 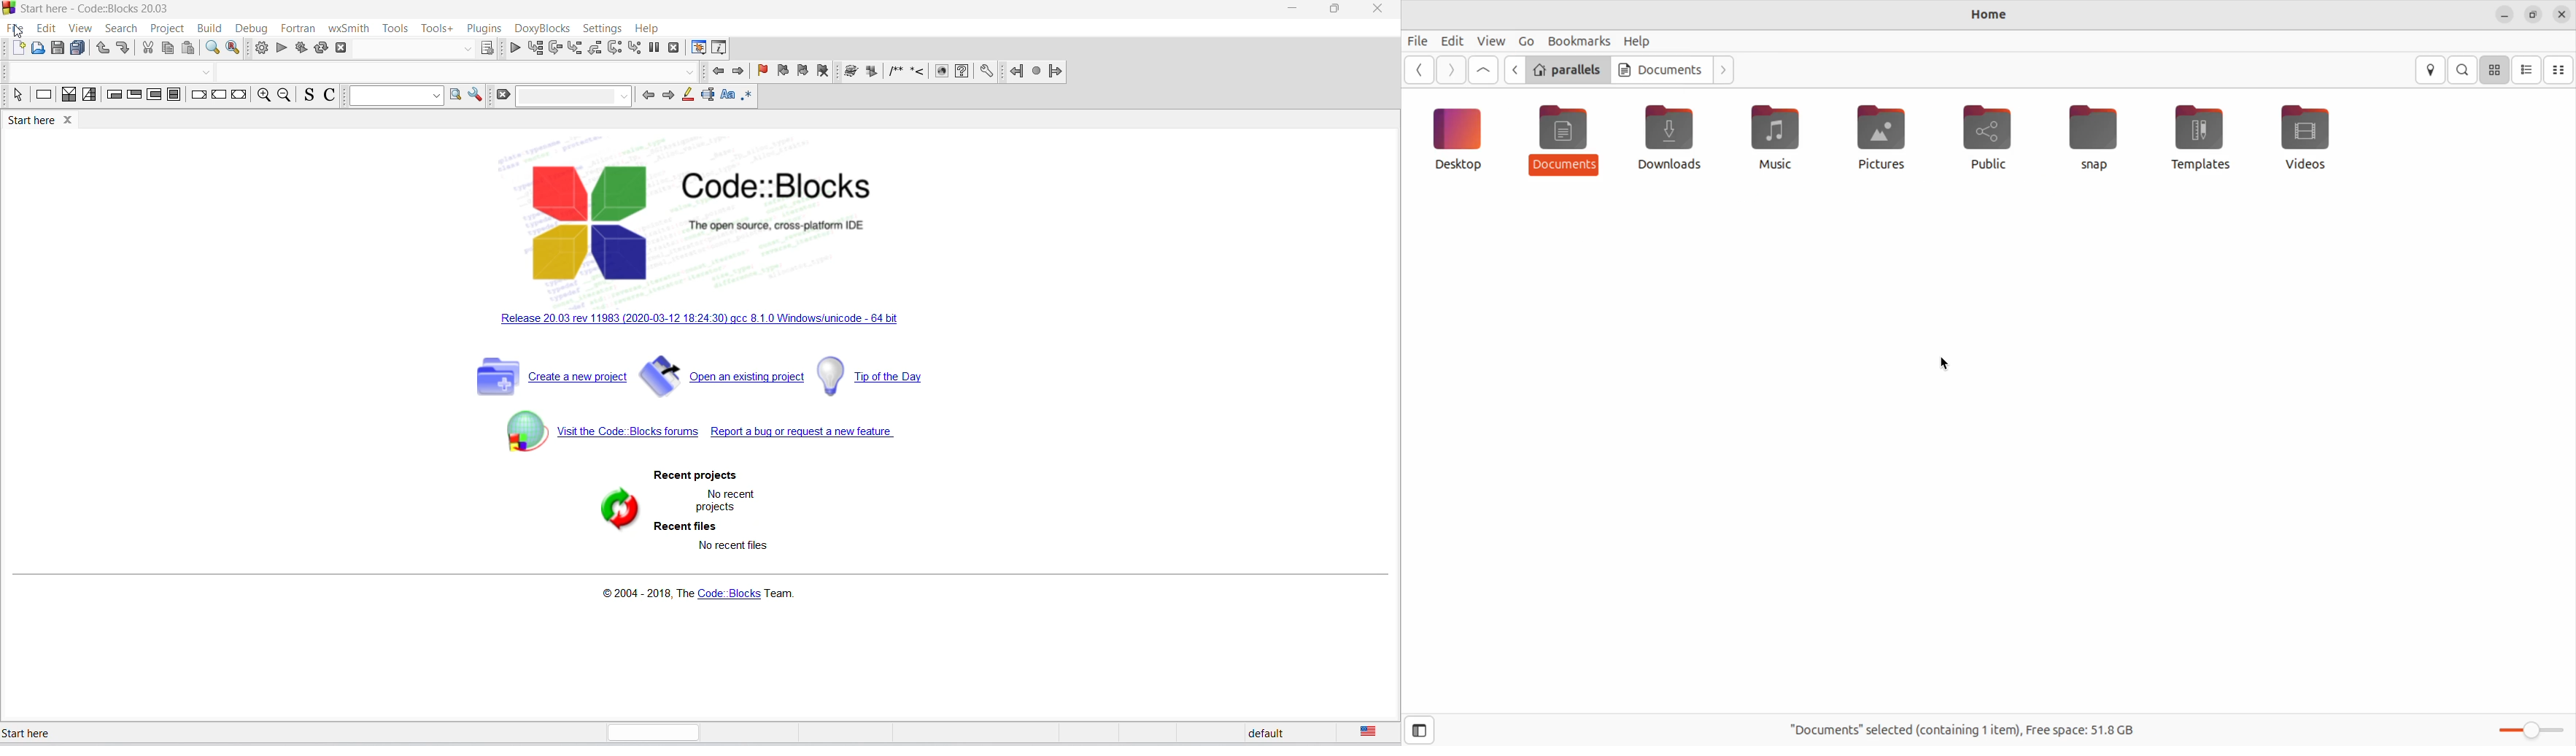 What do you see at coordinates (738, 72) in the screenshot?
I see `next` at bounding box center [738, 72].